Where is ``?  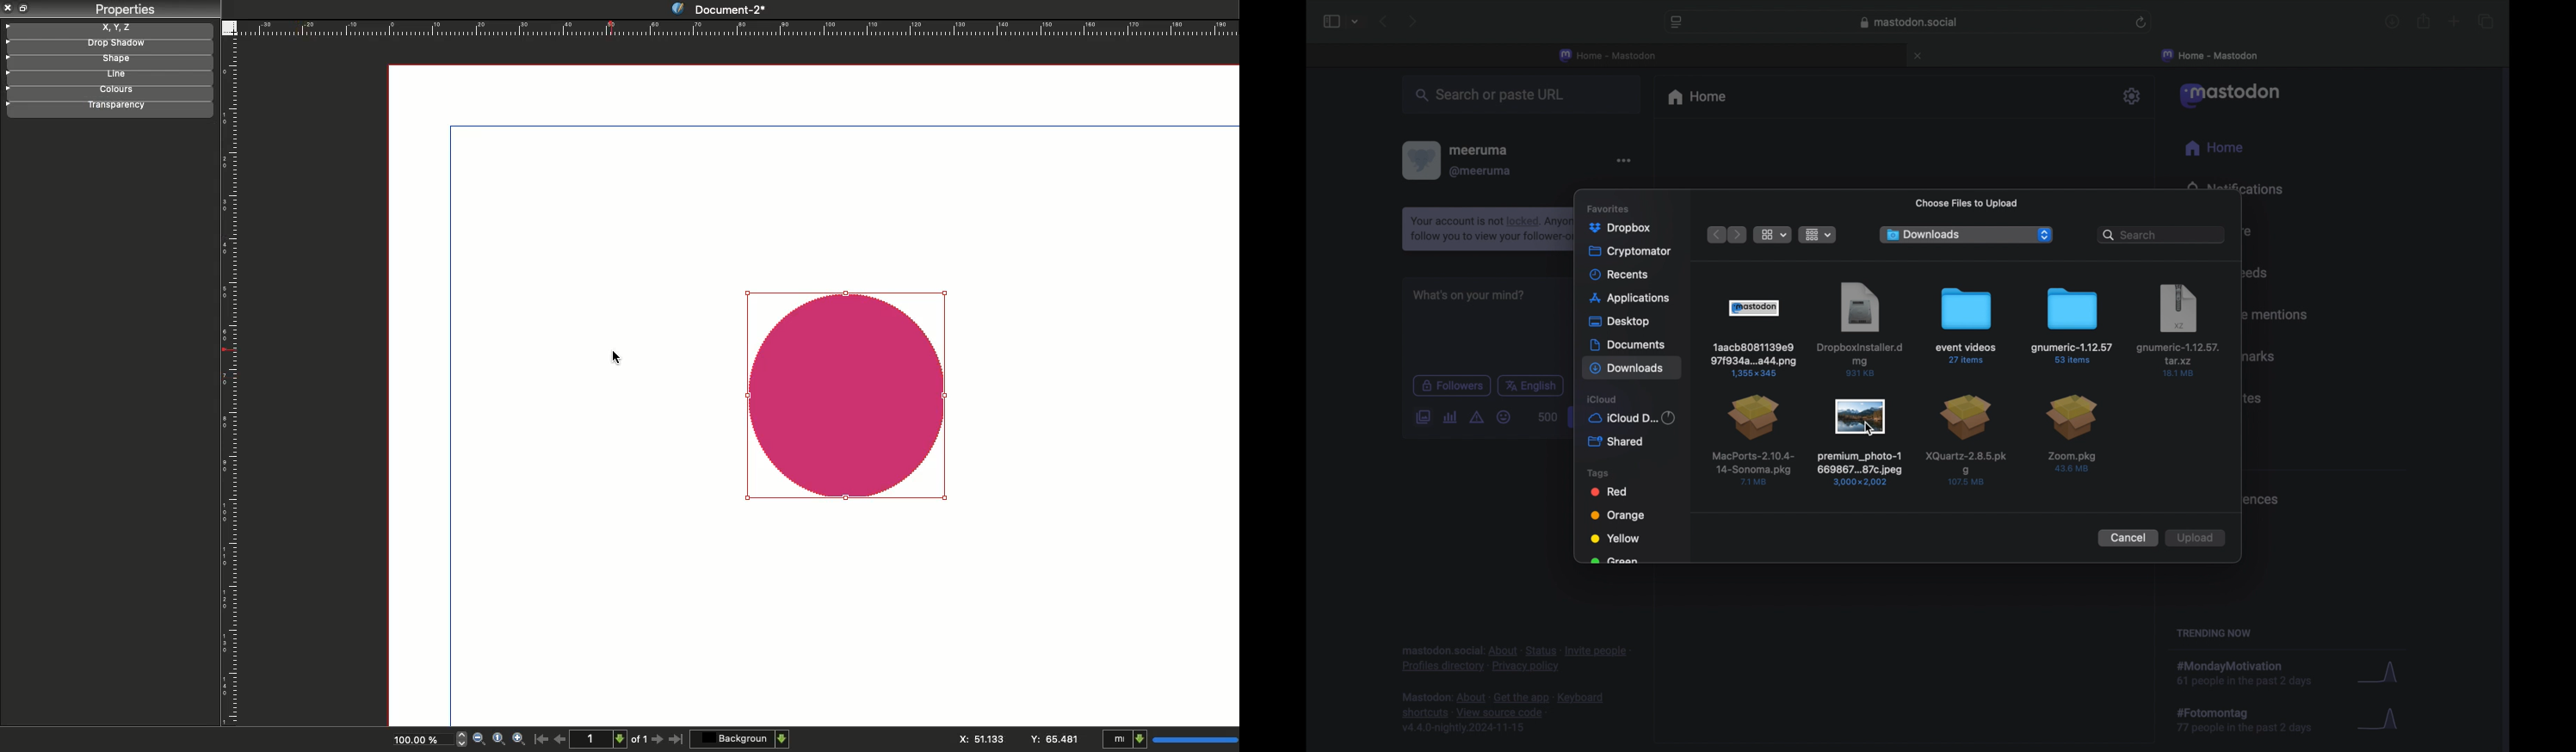
 is located at coordinates (1629, 252).